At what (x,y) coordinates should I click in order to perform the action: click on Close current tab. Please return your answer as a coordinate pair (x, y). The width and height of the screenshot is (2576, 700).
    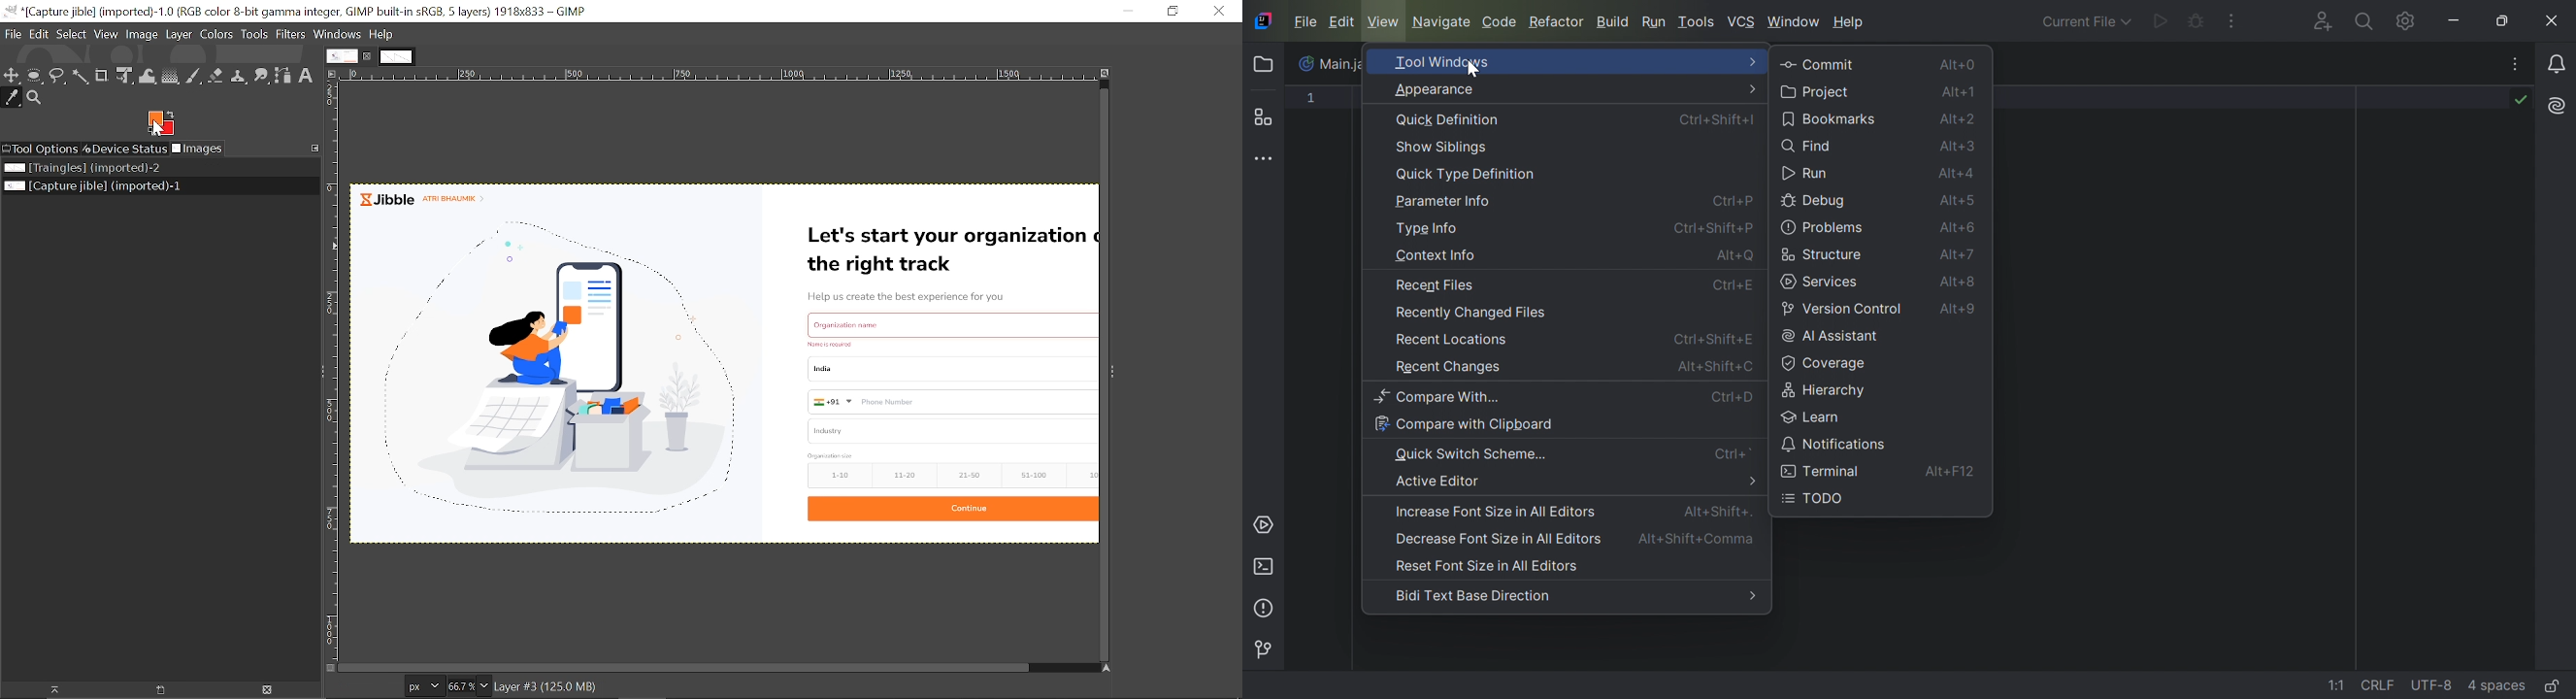
    Looking at the image, I should click on (368, 56).